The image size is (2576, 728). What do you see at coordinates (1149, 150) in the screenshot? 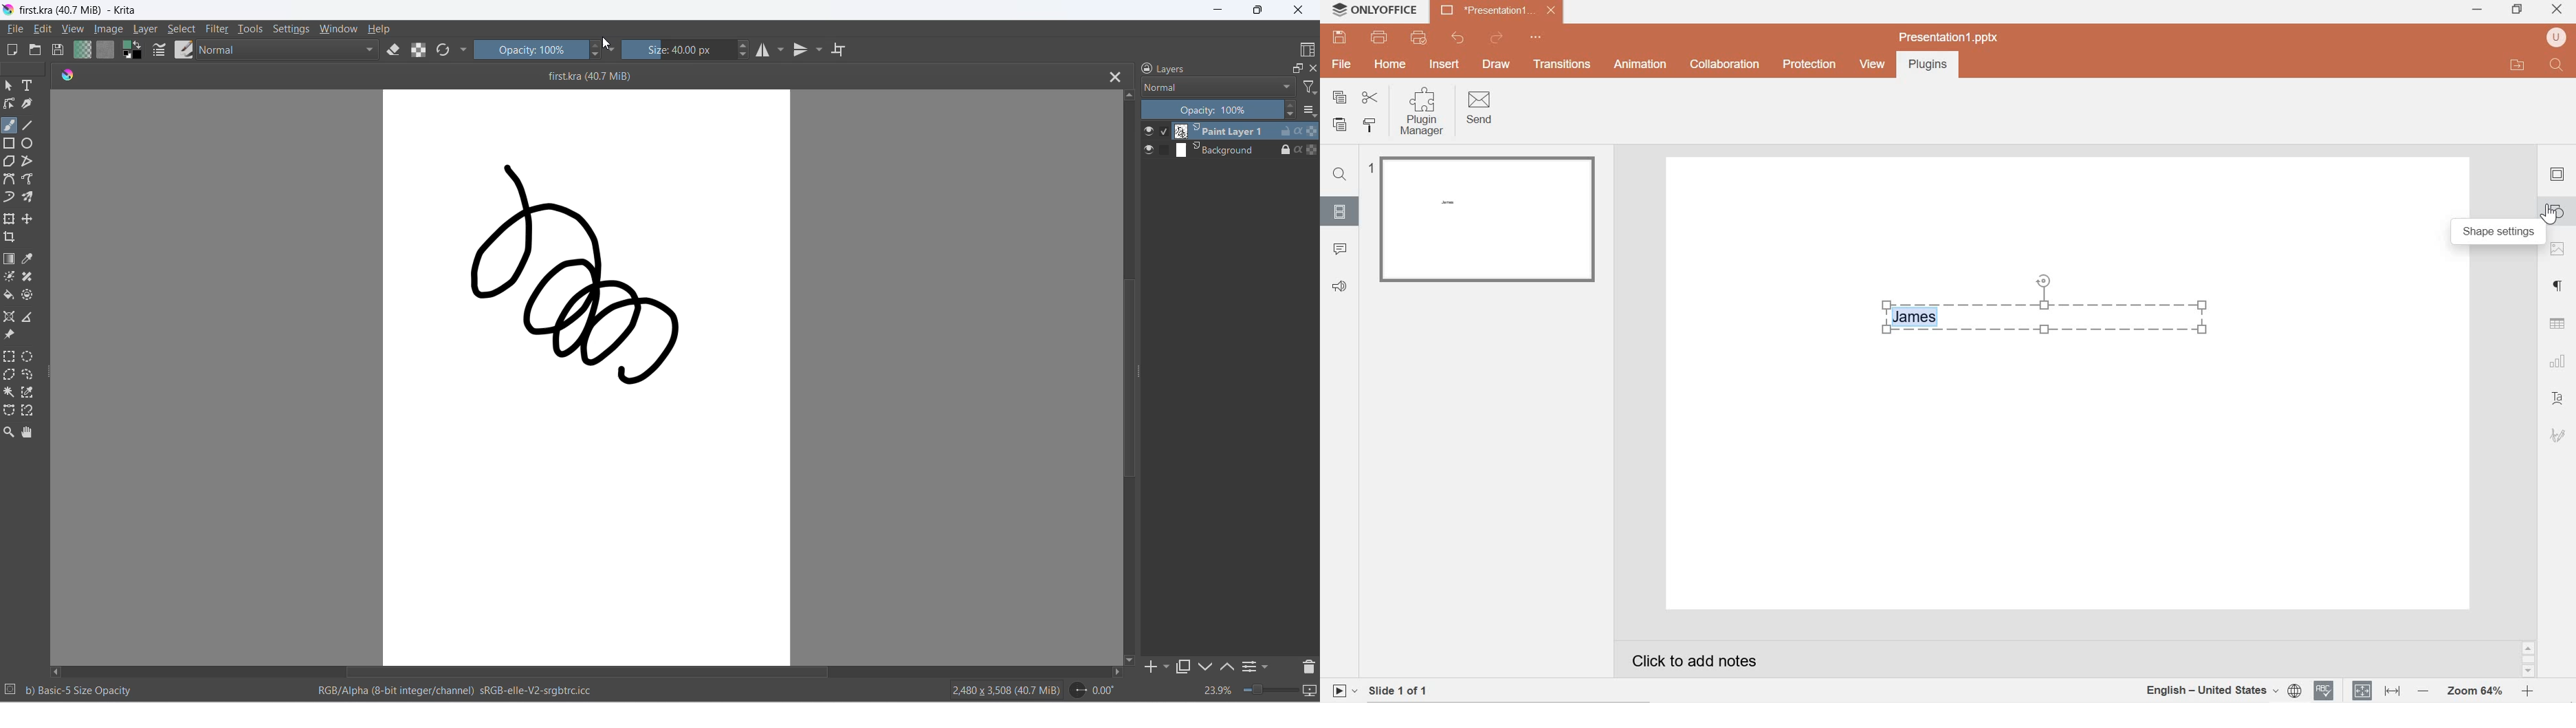
I see `visibility` at bounding box center [1149, 150].